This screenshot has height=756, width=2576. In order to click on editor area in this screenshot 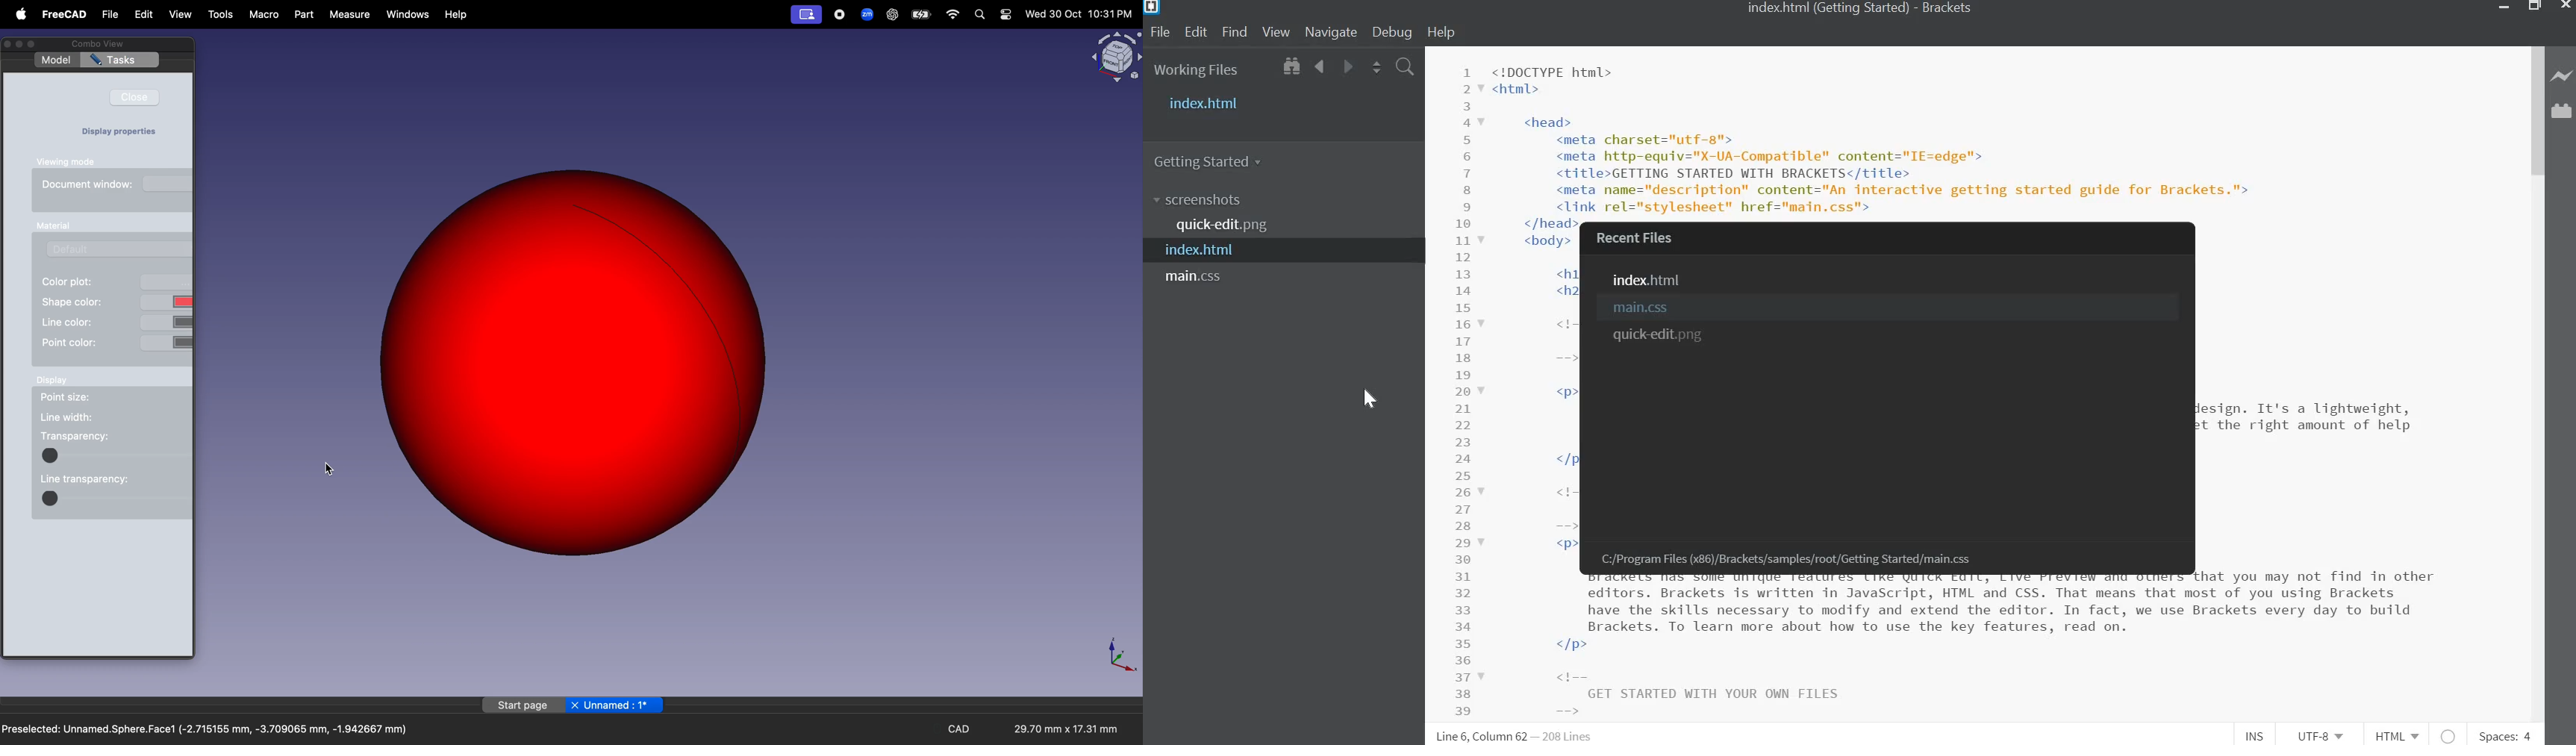, I will do `click(1887, 648)`.